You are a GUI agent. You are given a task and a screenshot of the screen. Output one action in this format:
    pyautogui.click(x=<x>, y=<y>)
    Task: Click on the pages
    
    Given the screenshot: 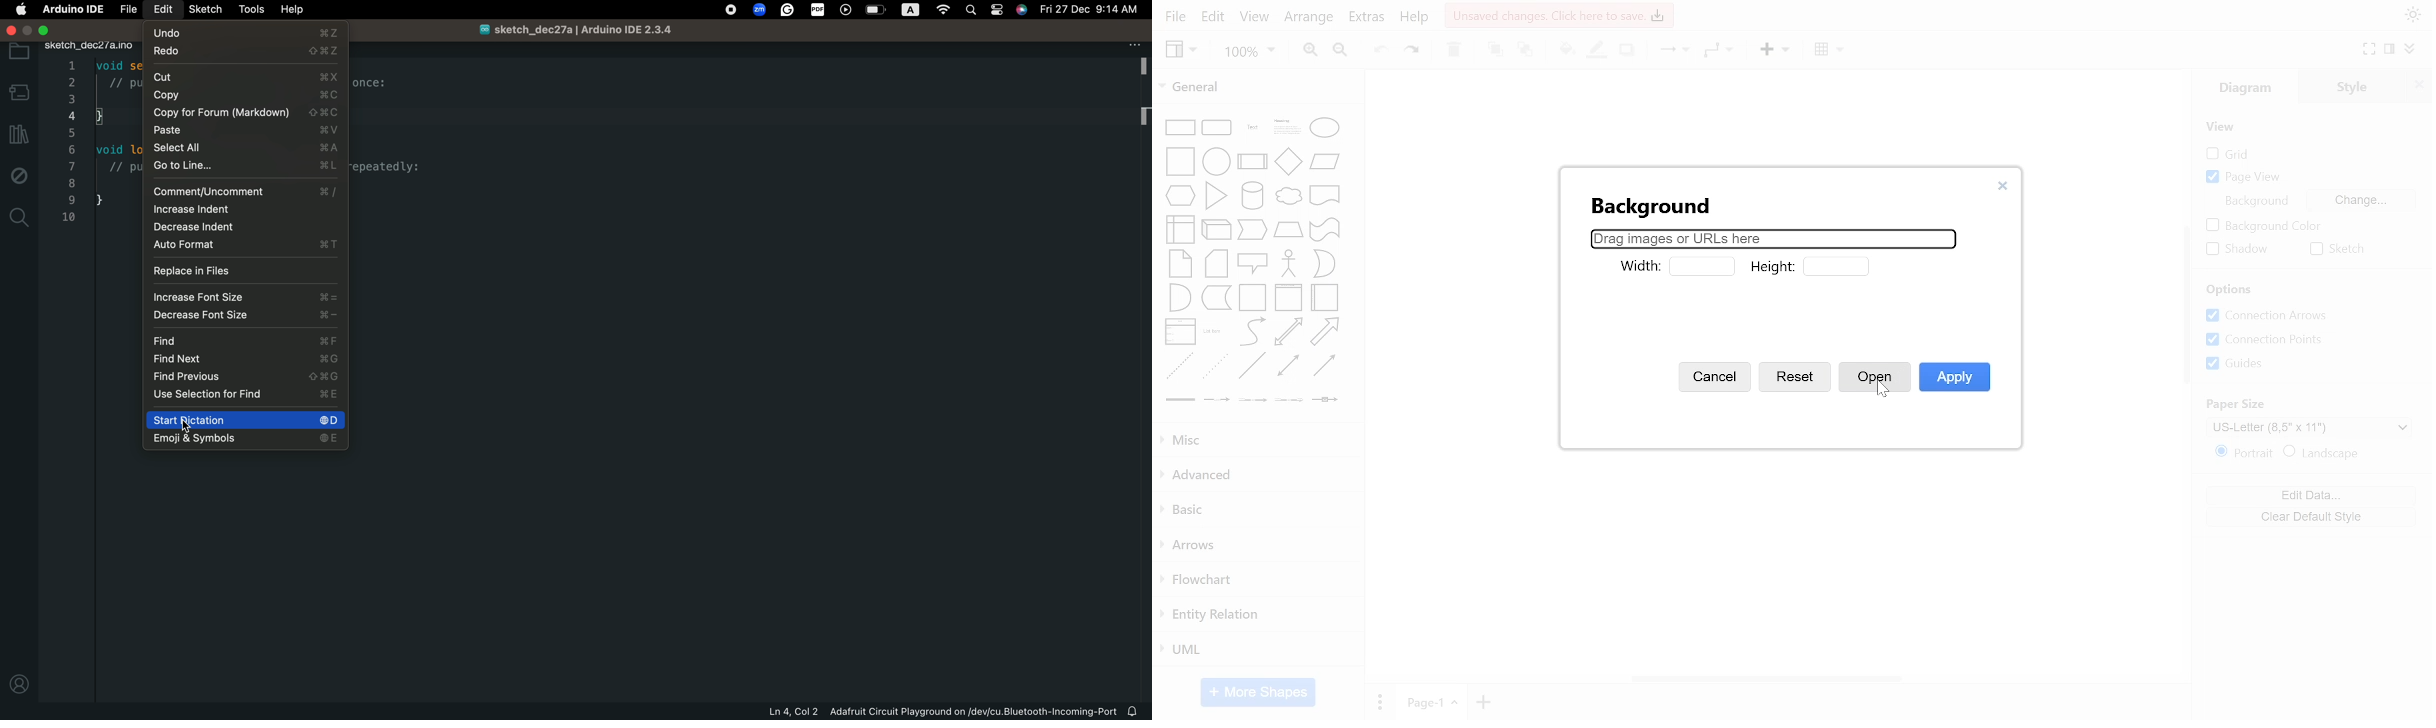 What is the action you would take?
    pyautogui.click(x=1378, y=701)
    